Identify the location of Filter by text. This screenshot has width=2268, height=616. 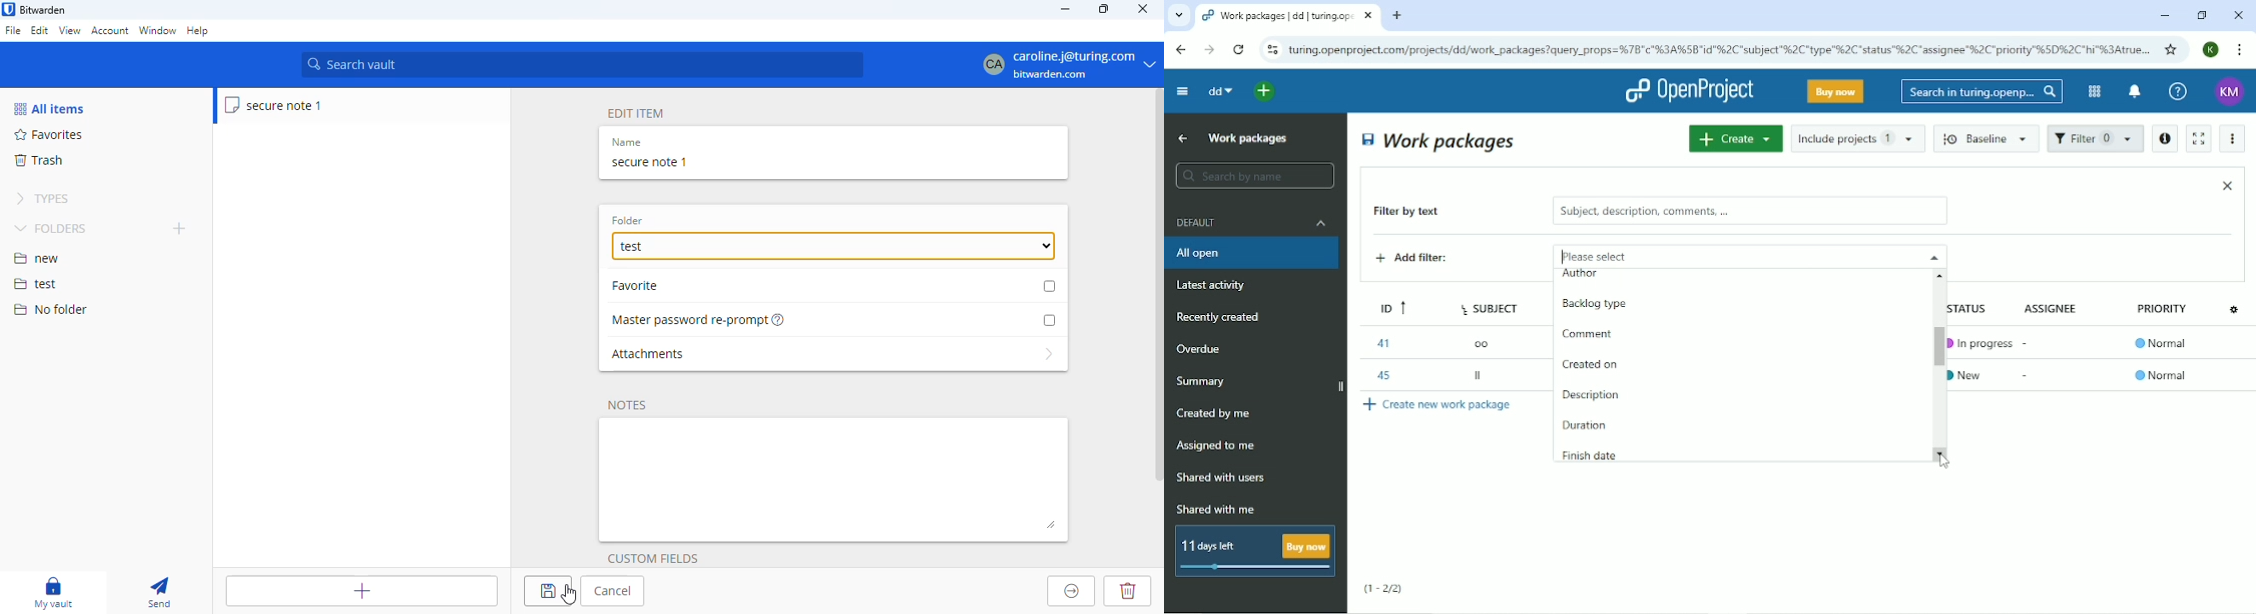
(1421, 213).